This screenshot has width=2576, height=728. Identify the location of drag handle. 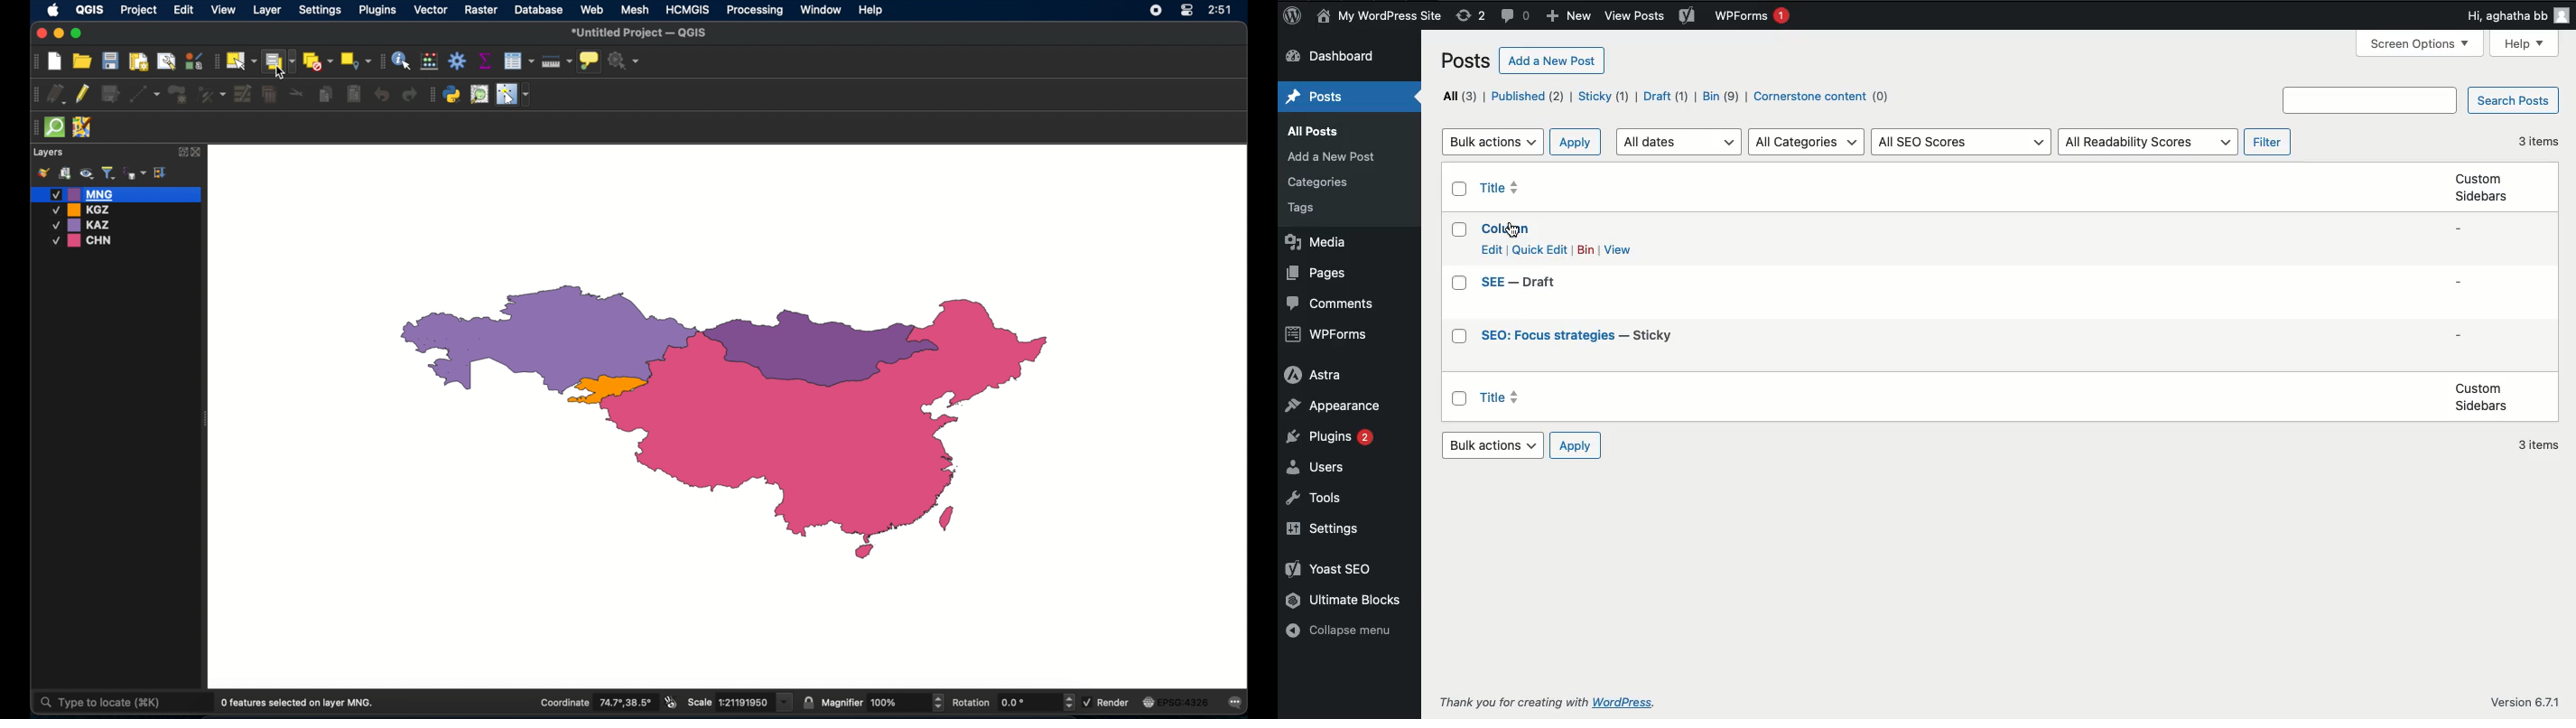
(33, 127).